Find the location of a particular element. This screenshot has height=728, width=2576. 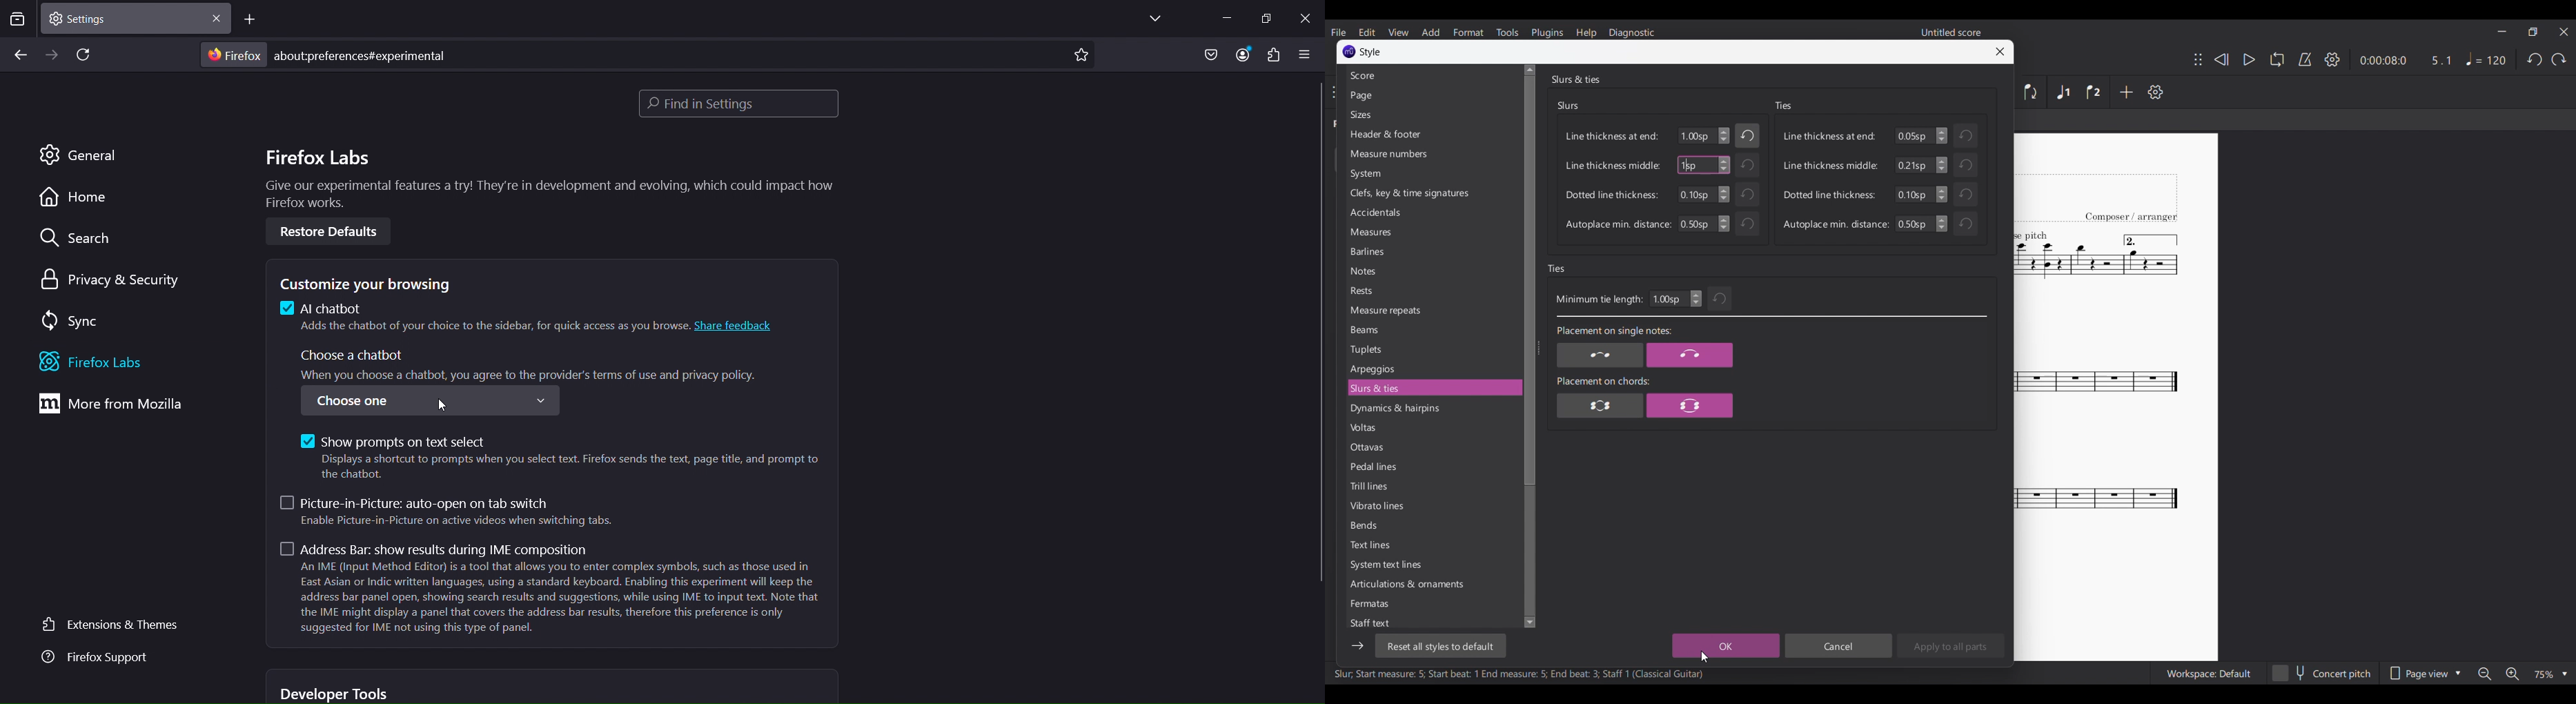

Software logo is located at coordinates (1349, 51).